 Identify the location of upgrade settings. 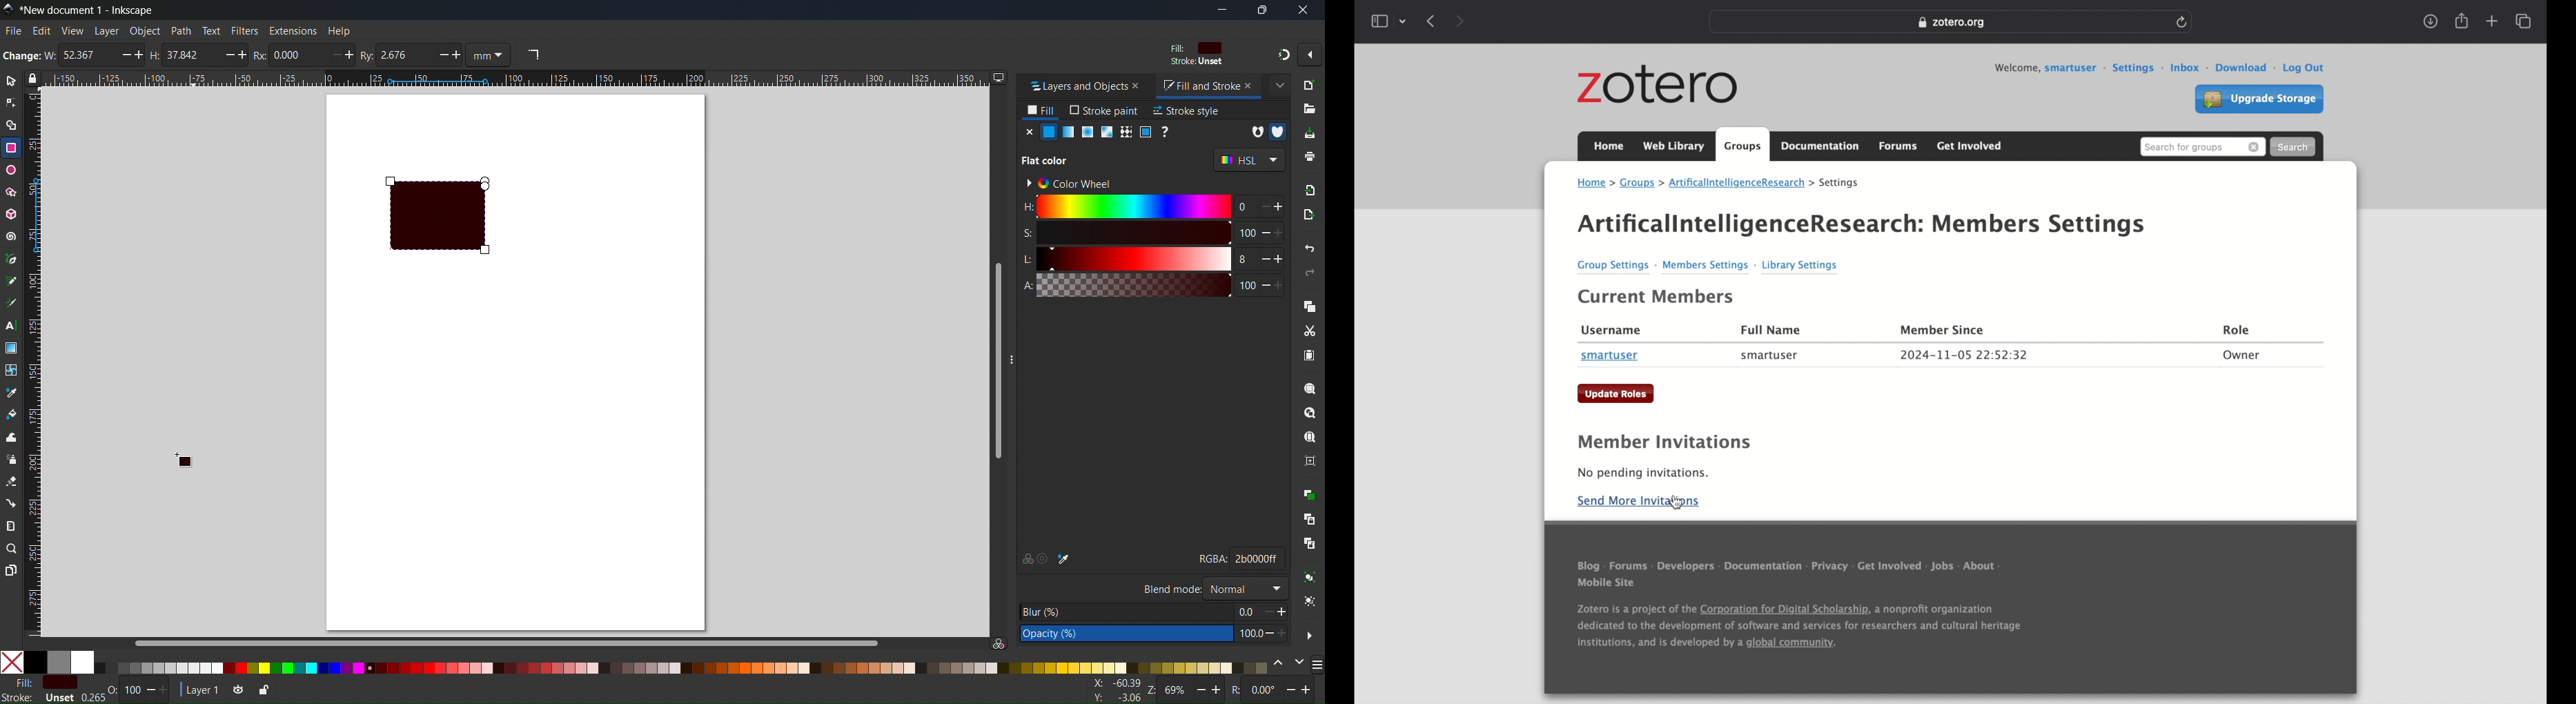
(2259, 99).